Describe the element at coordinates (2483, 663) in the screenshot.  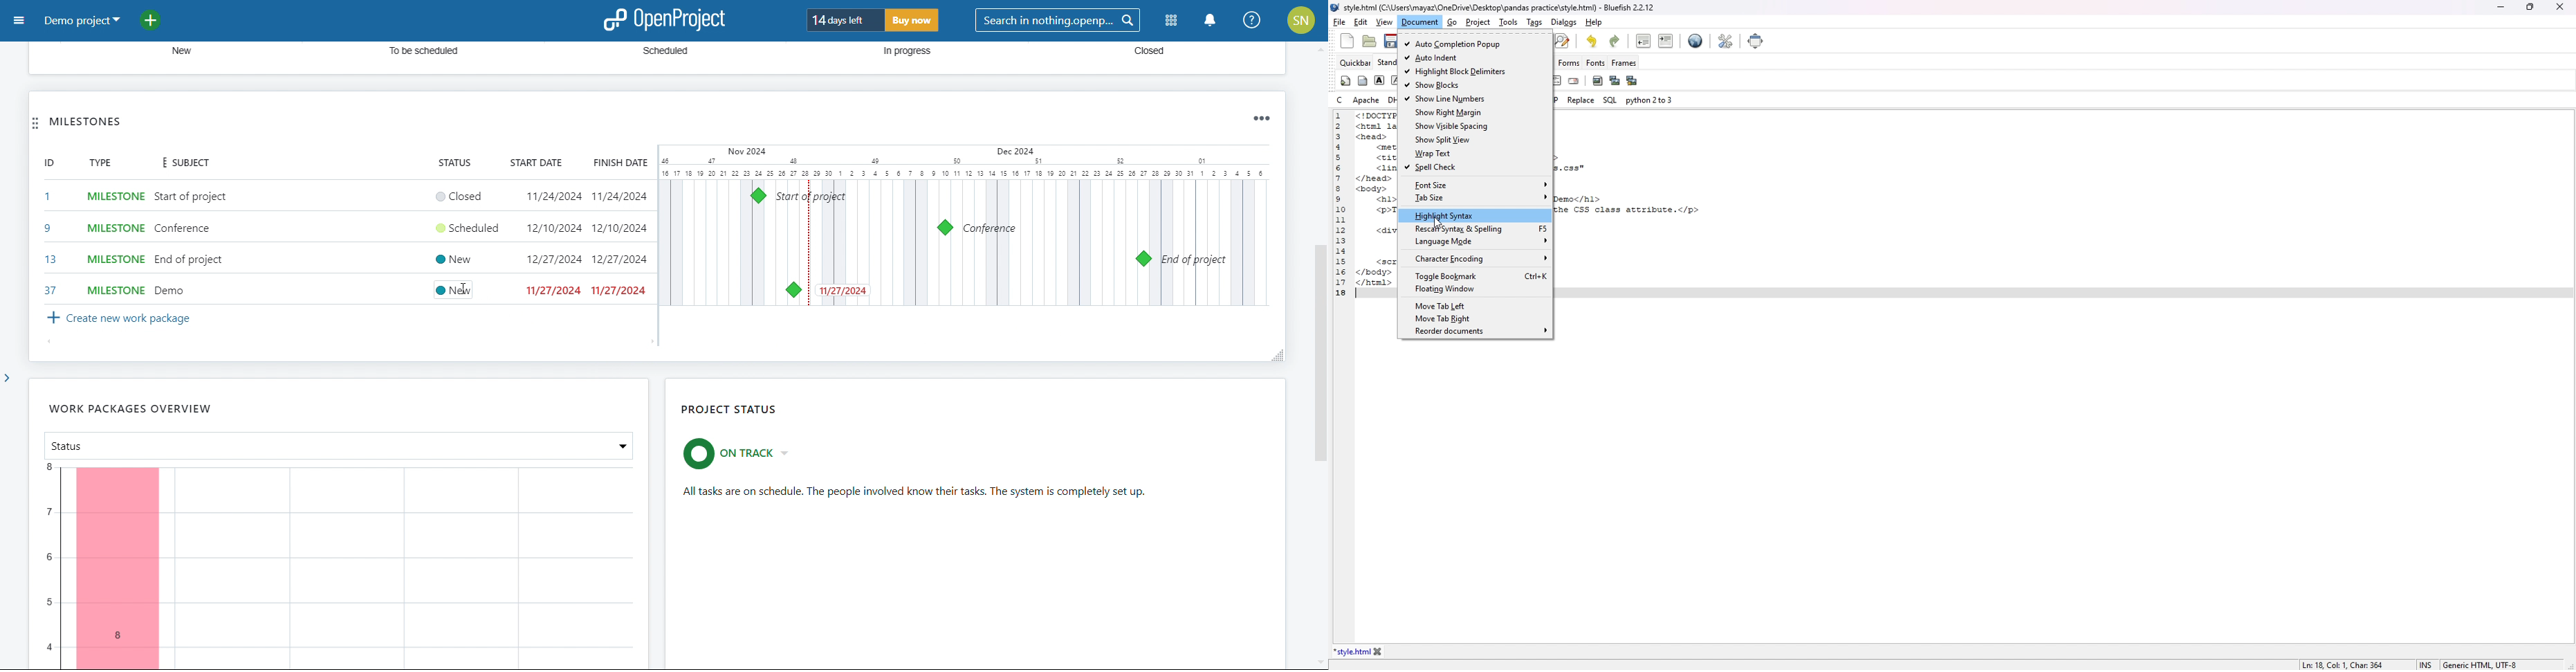
I see `encoding` at that location.